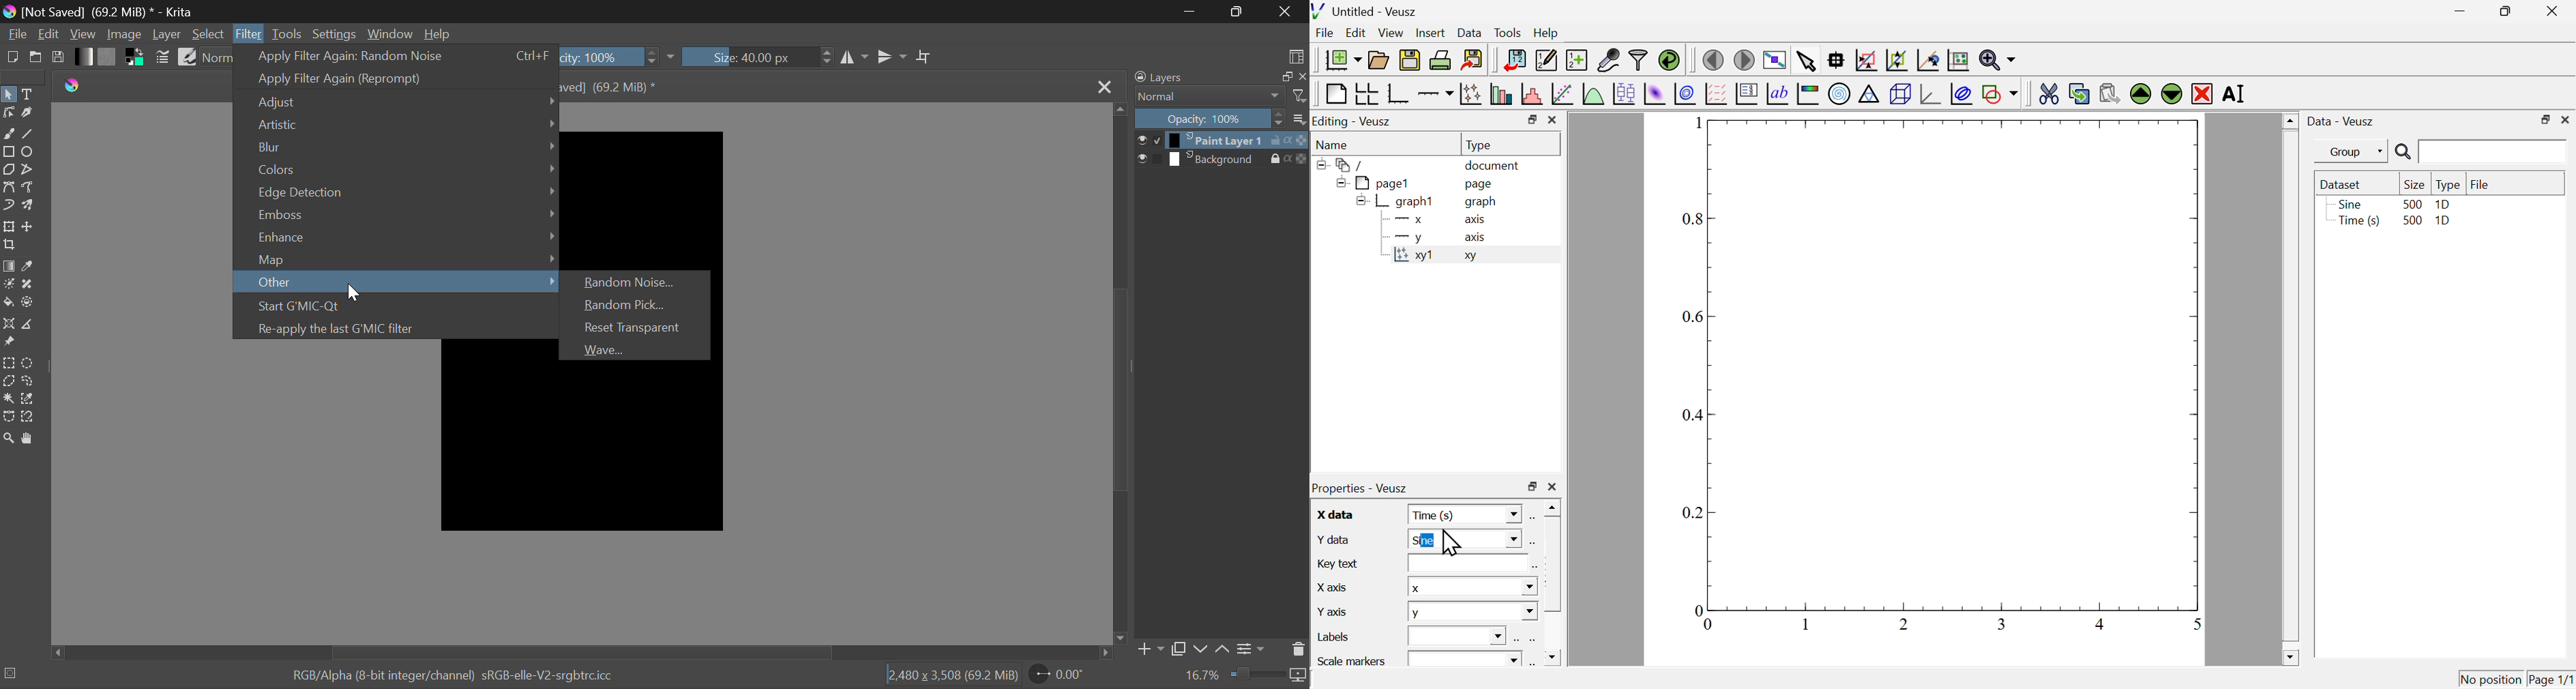 This screenshot has width=2576, height=700. I want to click on search, so click(2478, 152).